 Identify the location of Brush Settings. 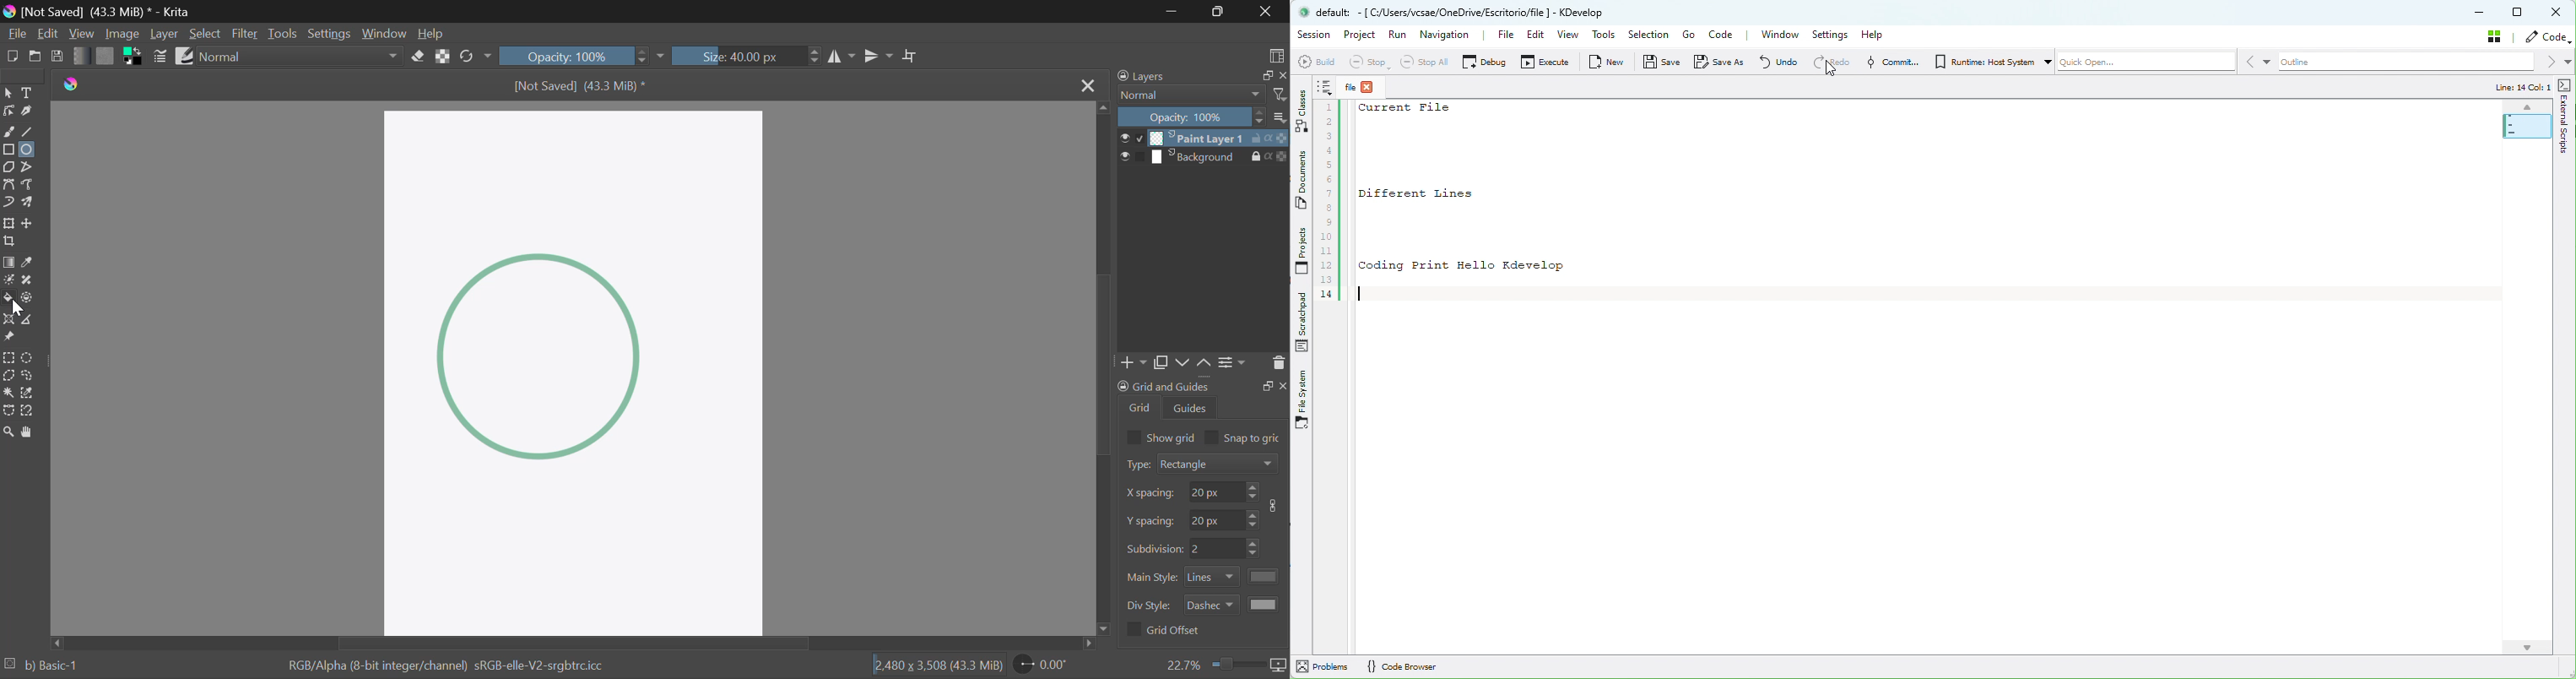
(160, 56).